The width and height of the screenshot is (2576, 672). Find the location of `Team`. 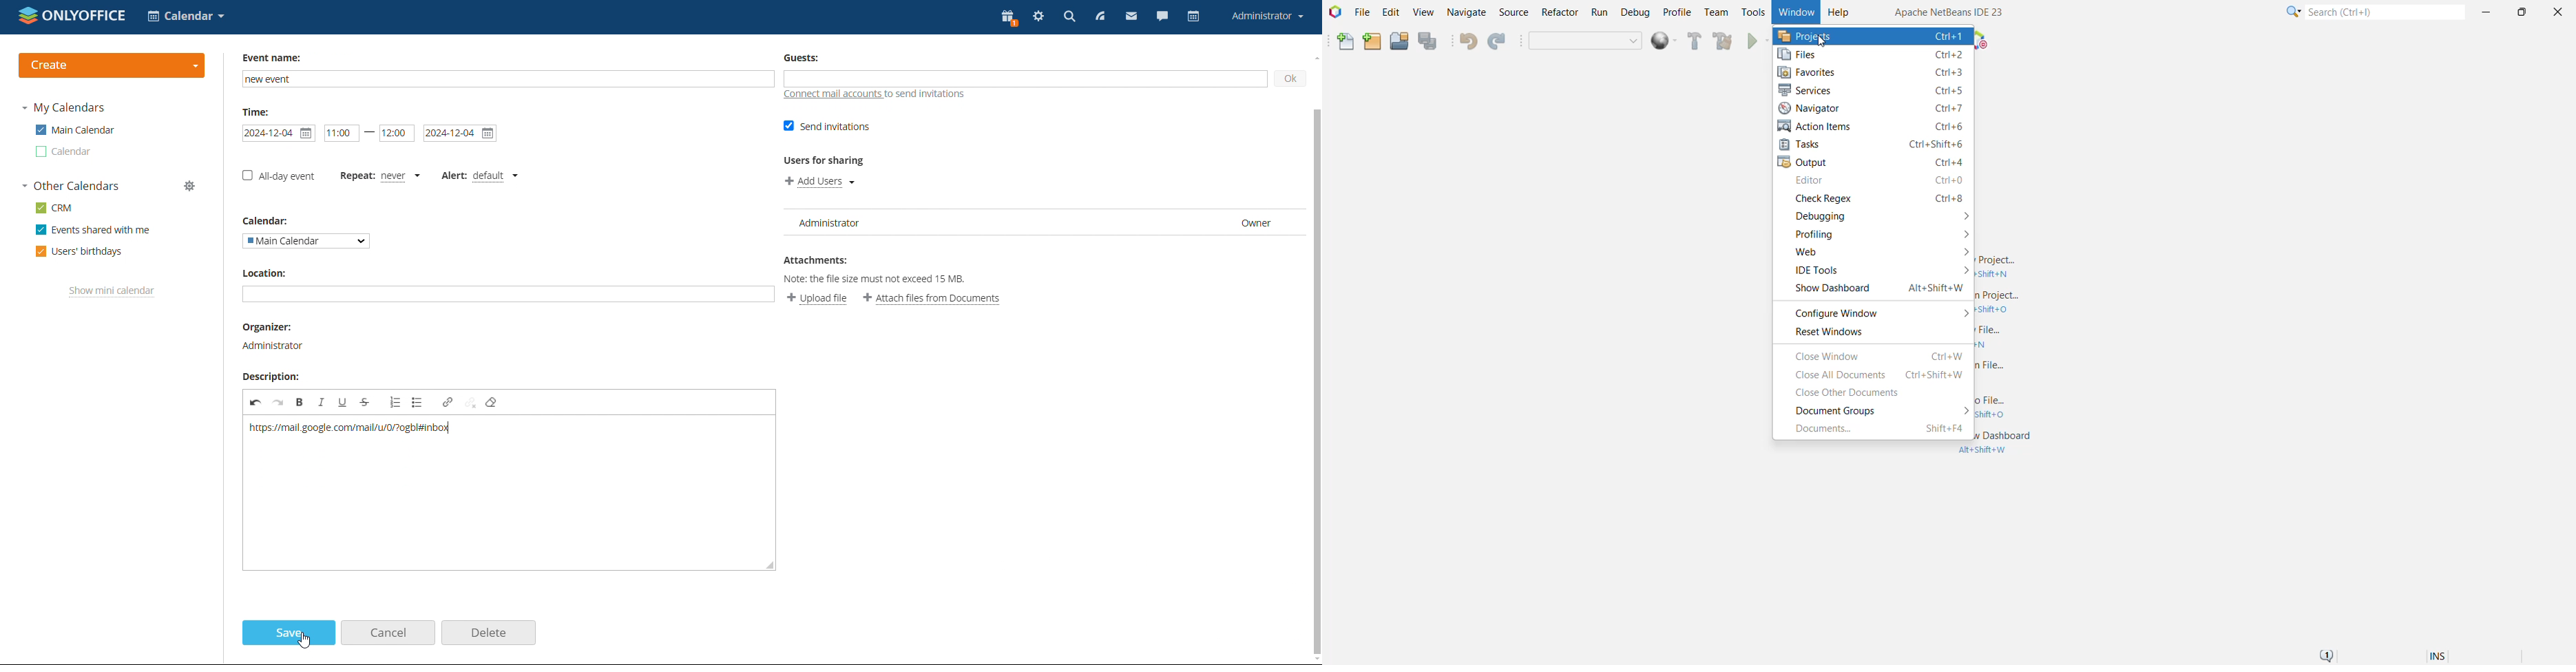

Team is located at coordinates (1716, 13).